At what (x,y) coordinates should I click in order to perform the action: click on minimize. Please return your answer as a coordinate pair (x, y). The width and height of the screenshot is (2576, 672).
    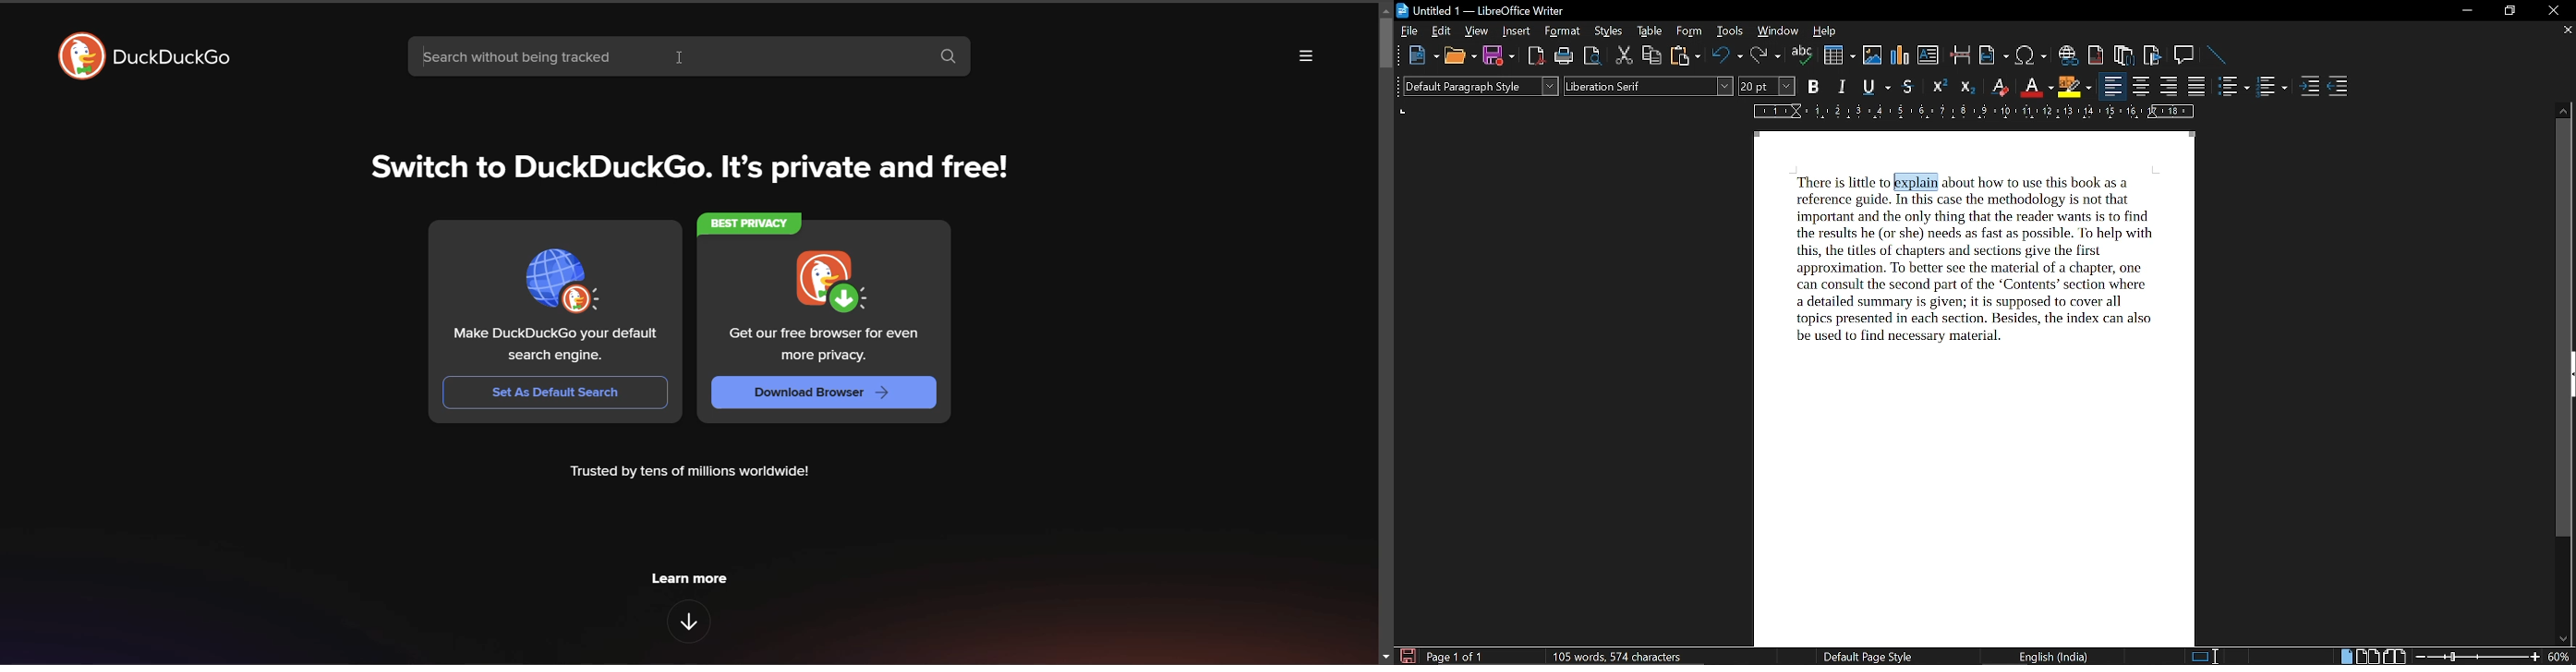
    Looking at the image, I should click on (2468, 10).